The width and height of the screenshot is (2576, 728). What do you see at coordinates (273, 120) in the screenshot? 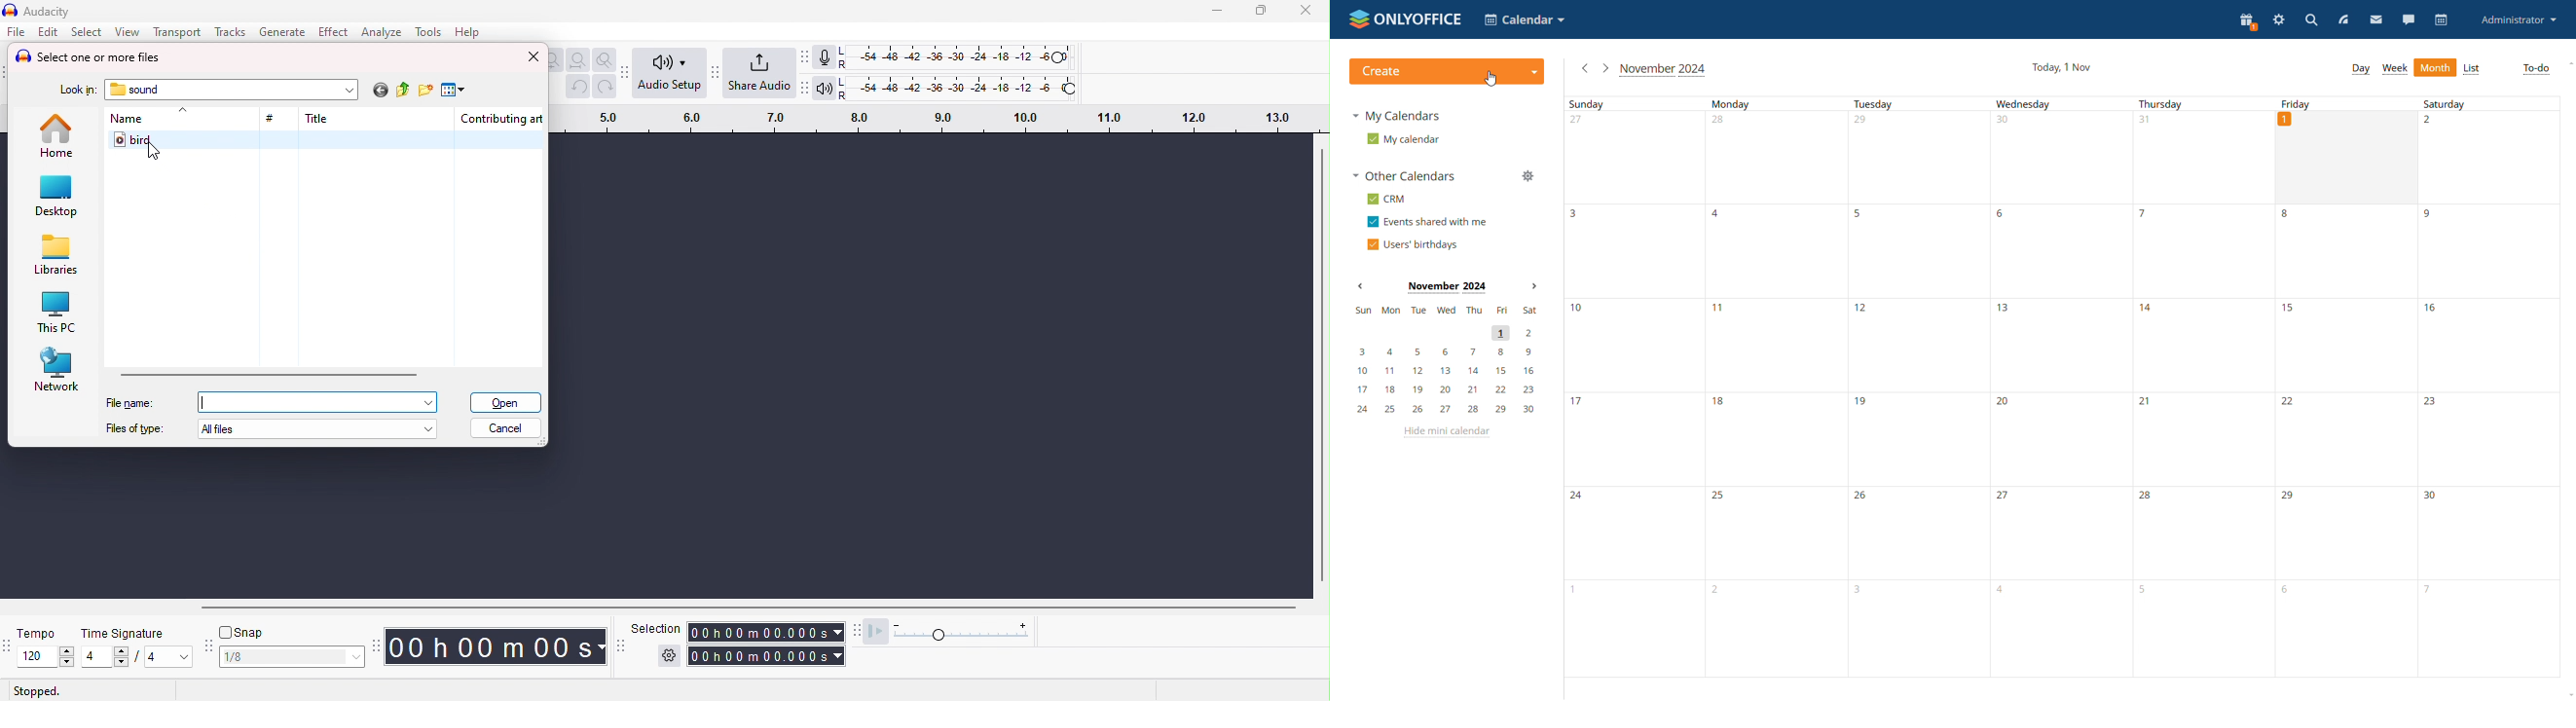
I see `#` at bounding box center [273, 120].